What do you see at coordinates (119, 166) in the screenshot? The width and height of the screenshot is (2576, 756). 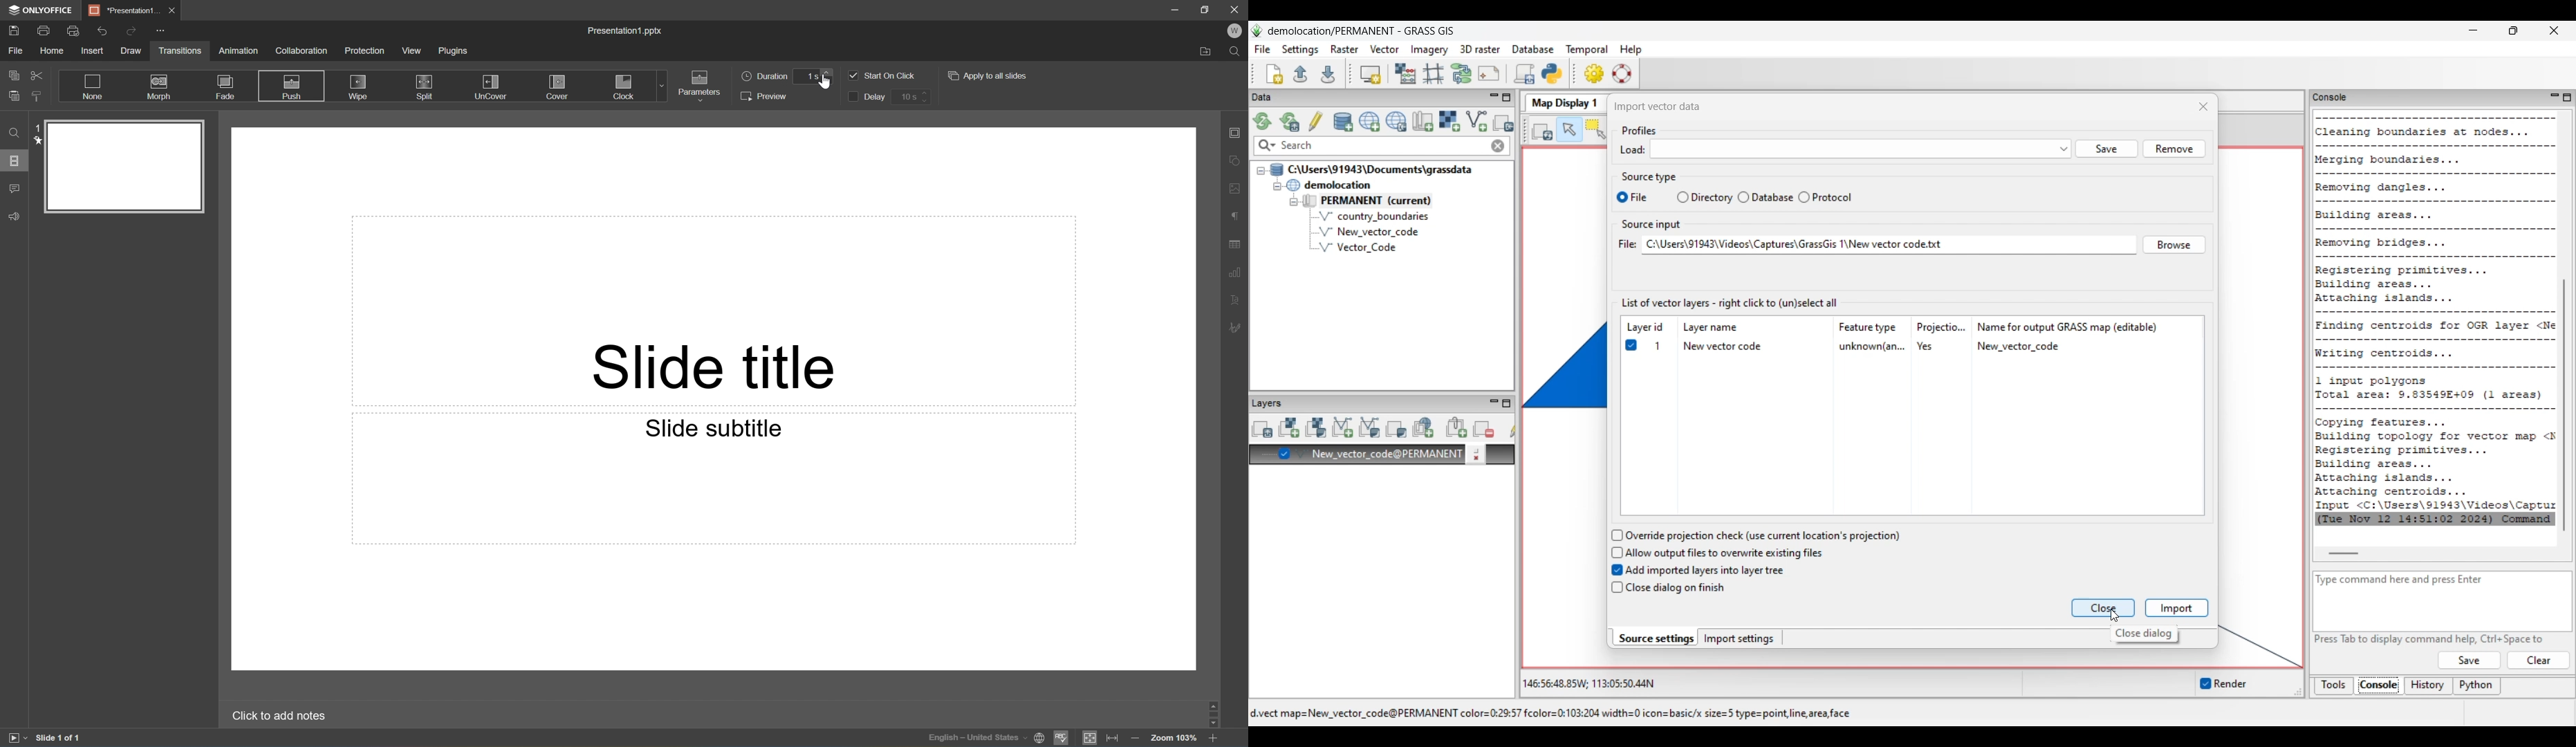 I see `Slide 1` at bounding box center [119, 166].